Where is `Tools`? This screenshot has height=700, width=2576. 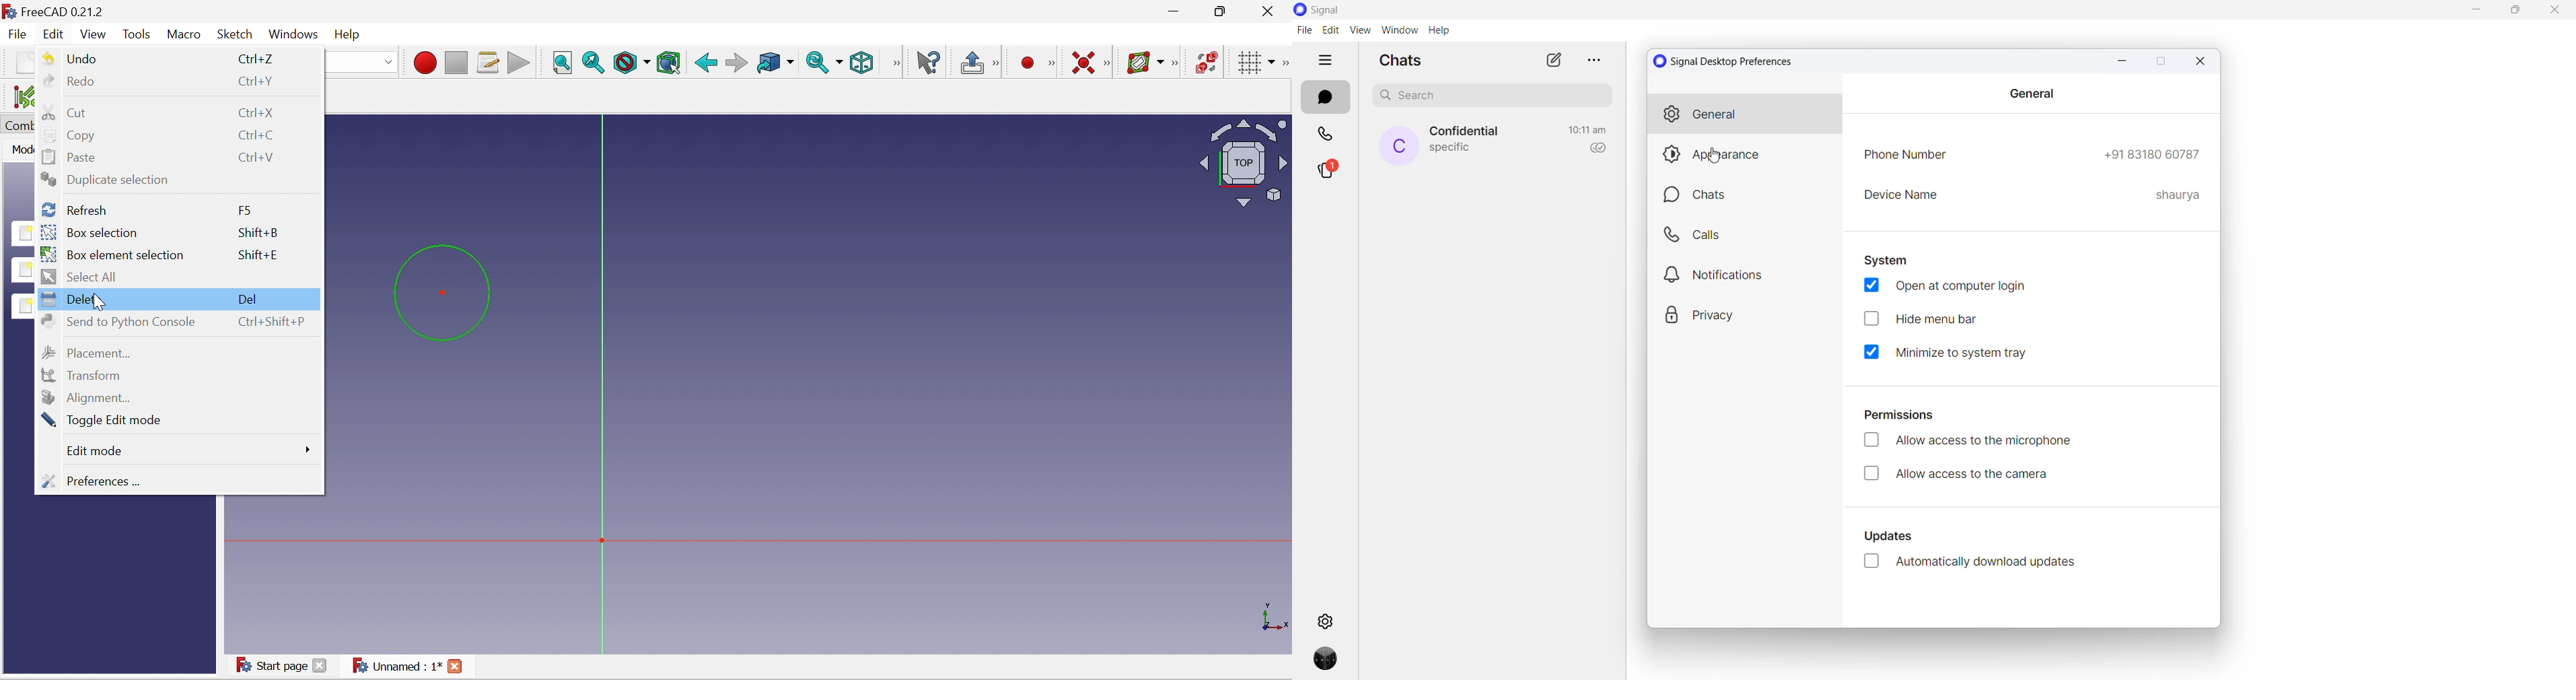
Tools is located at coordinates (139, 34).